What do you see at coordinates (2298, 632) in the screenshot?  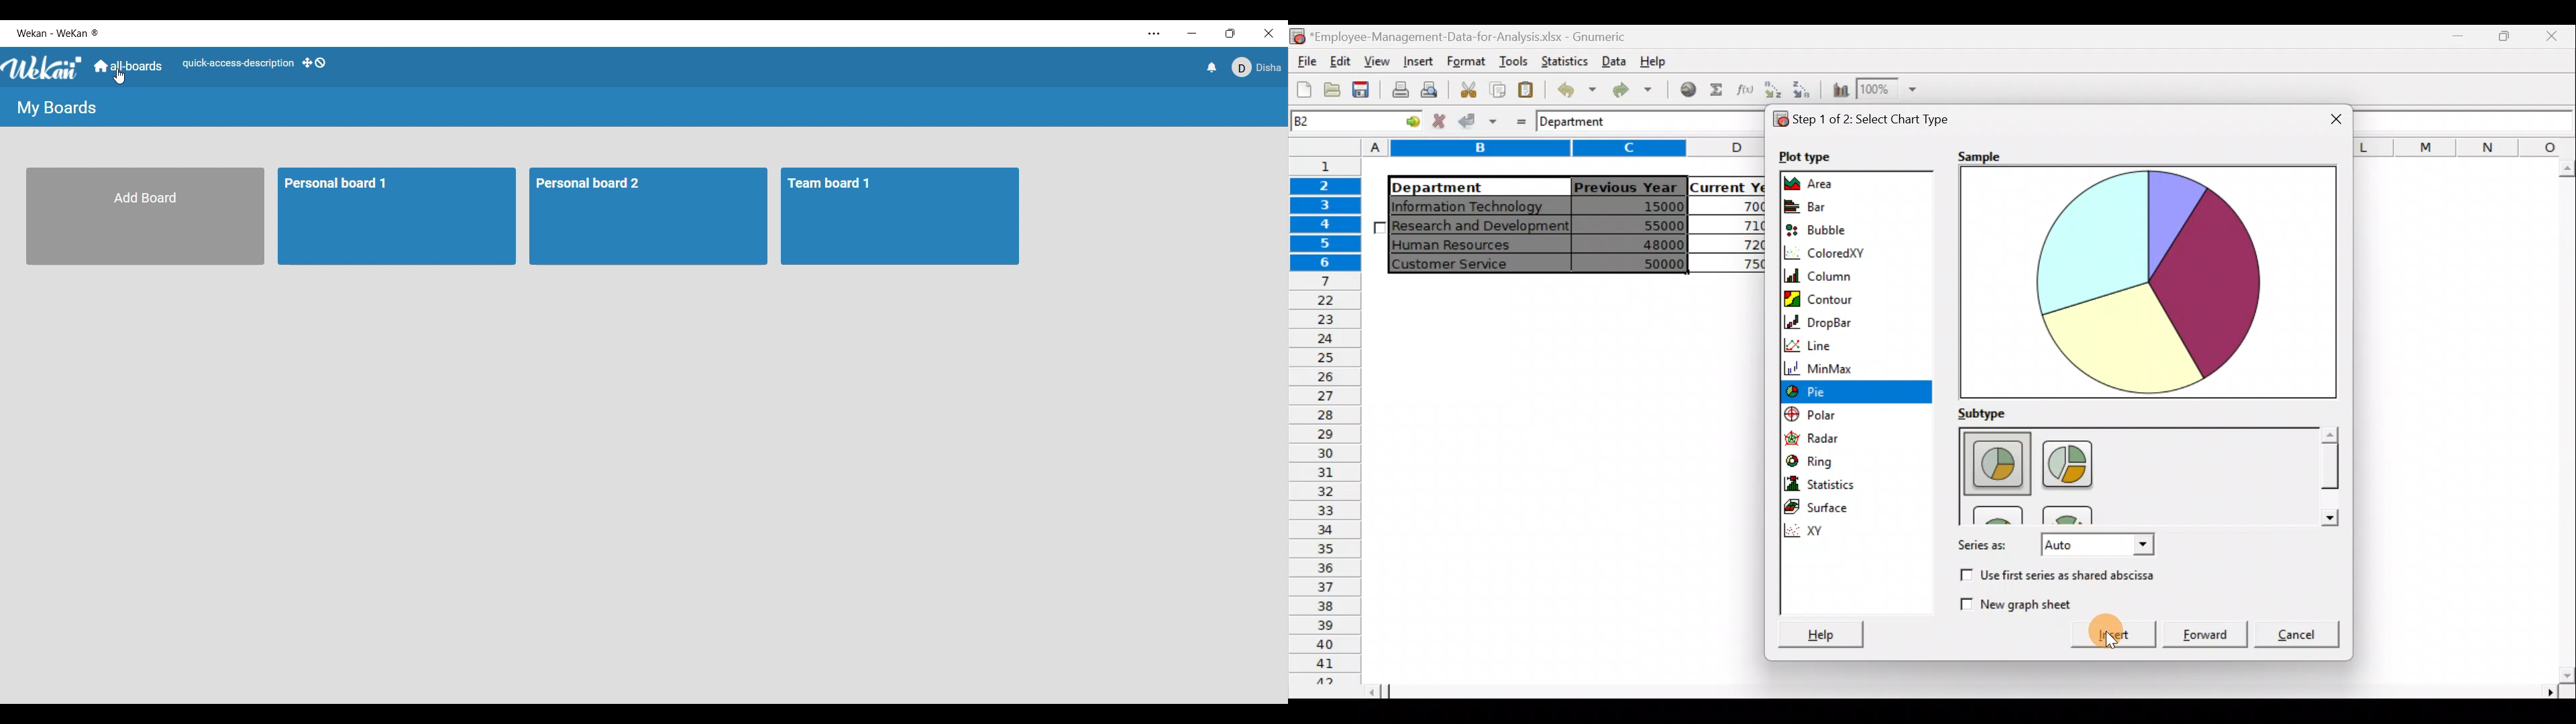 I see `Cancel` at bounding box center [2298, 632].